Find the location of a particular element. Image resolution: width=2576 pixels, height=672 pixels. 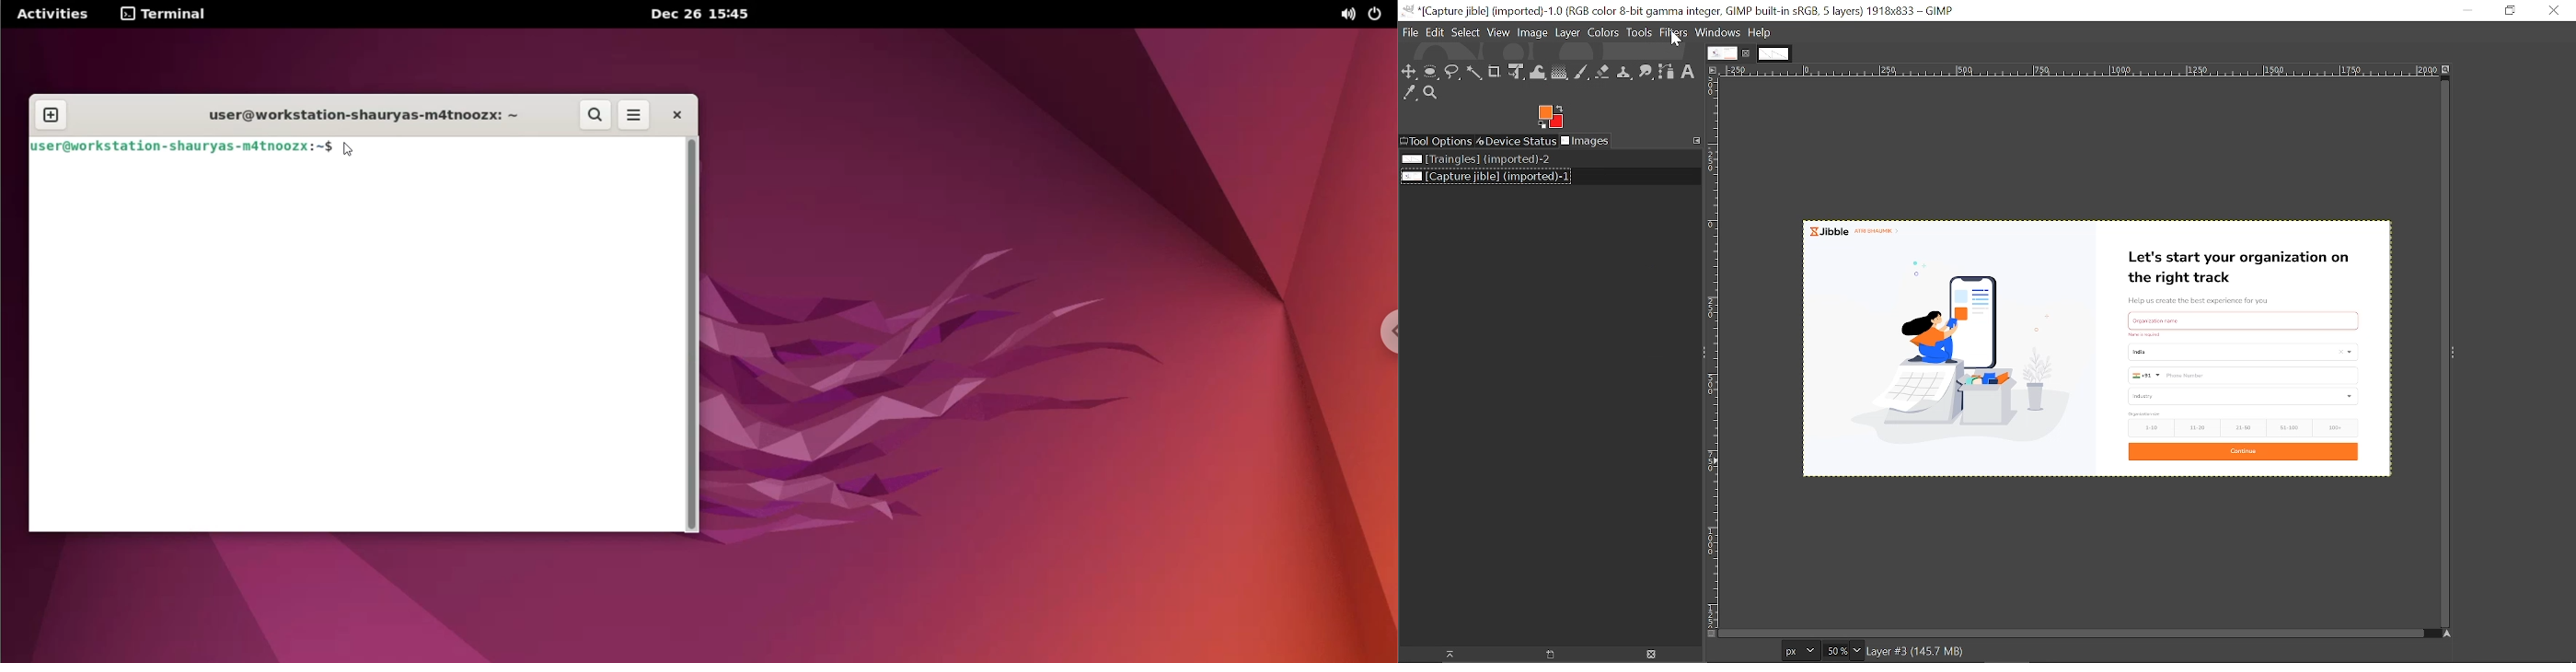

Navigate the image display is located at coordinates (2447, 636).